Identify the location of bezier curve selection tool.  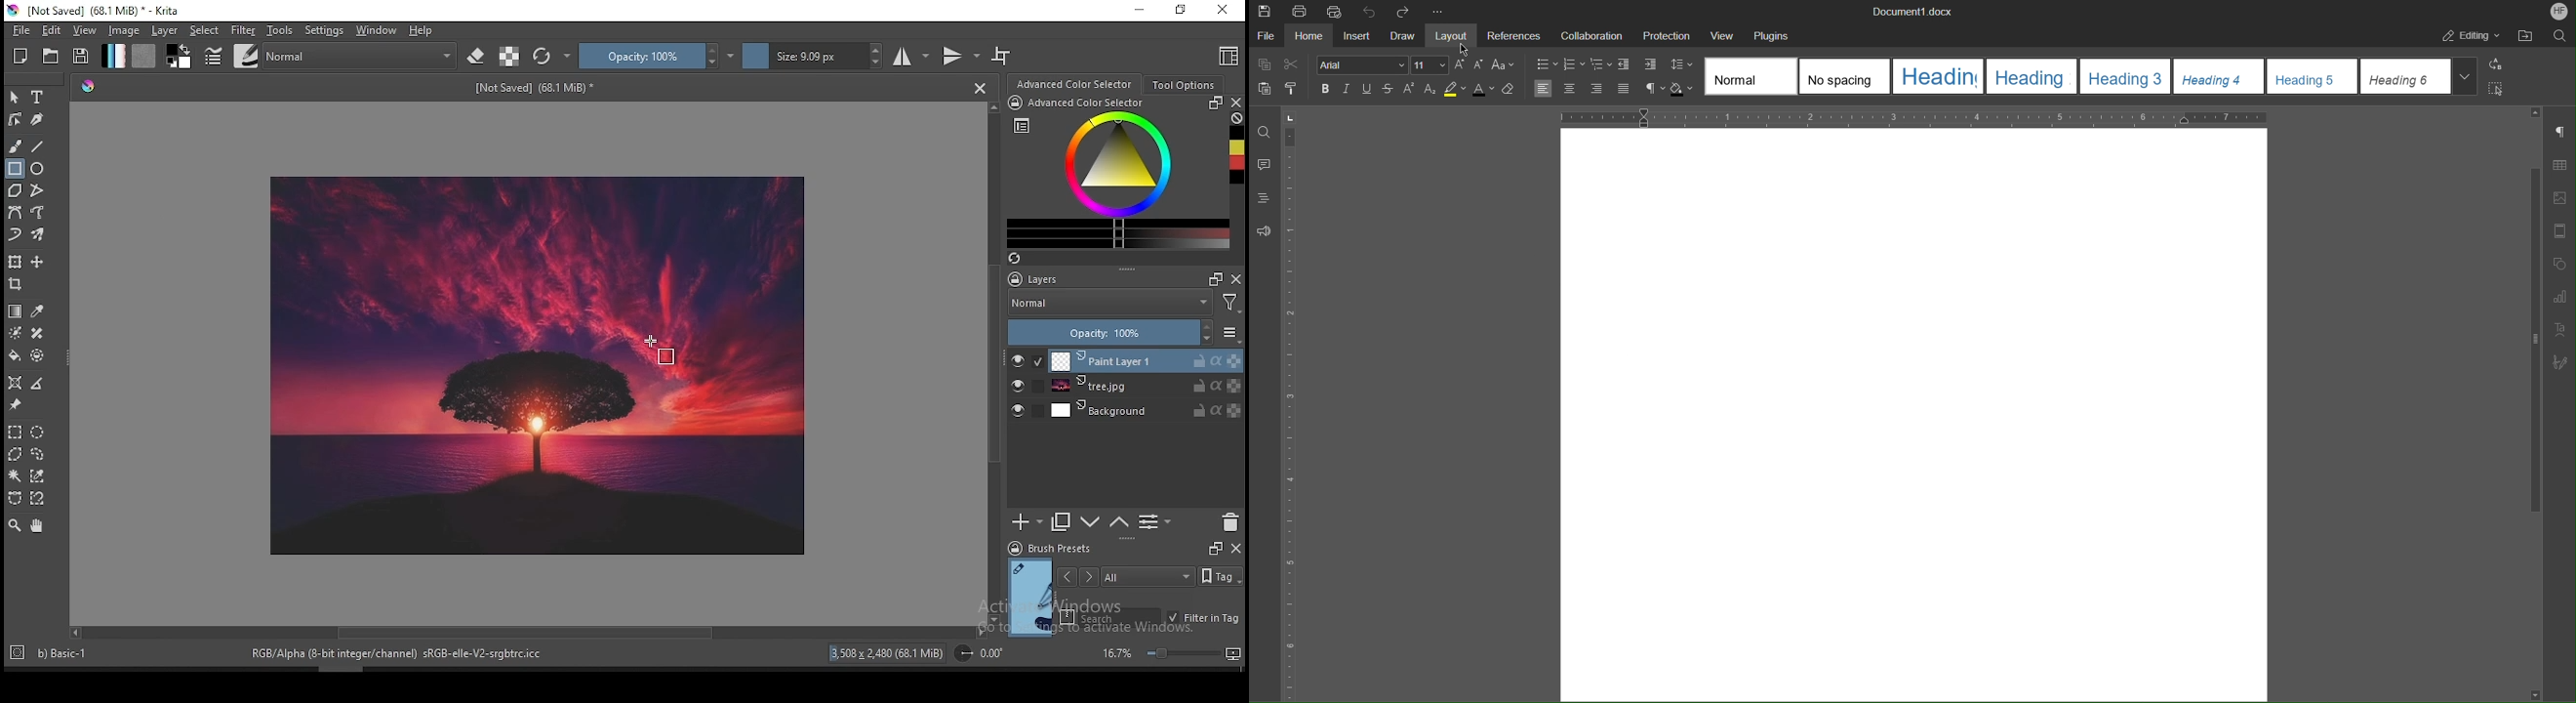
(13, 499).